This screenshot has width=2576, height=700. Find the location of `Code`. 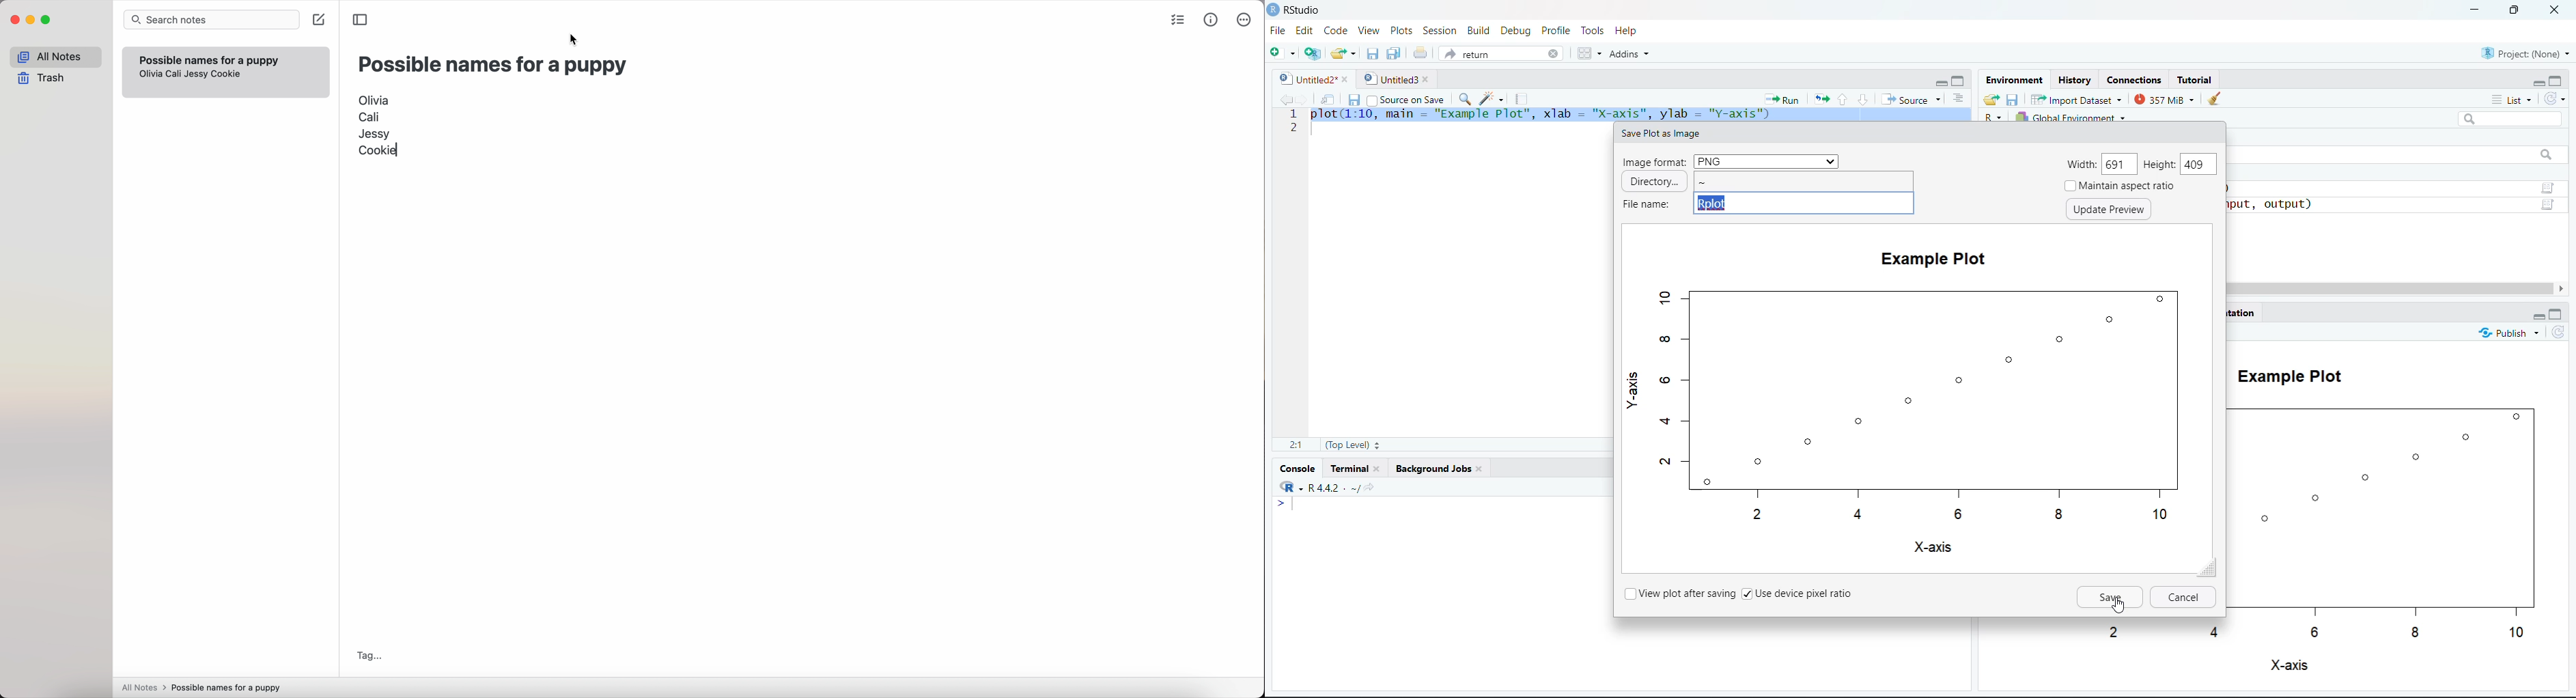

Code is located at coordinates (1334, 31).